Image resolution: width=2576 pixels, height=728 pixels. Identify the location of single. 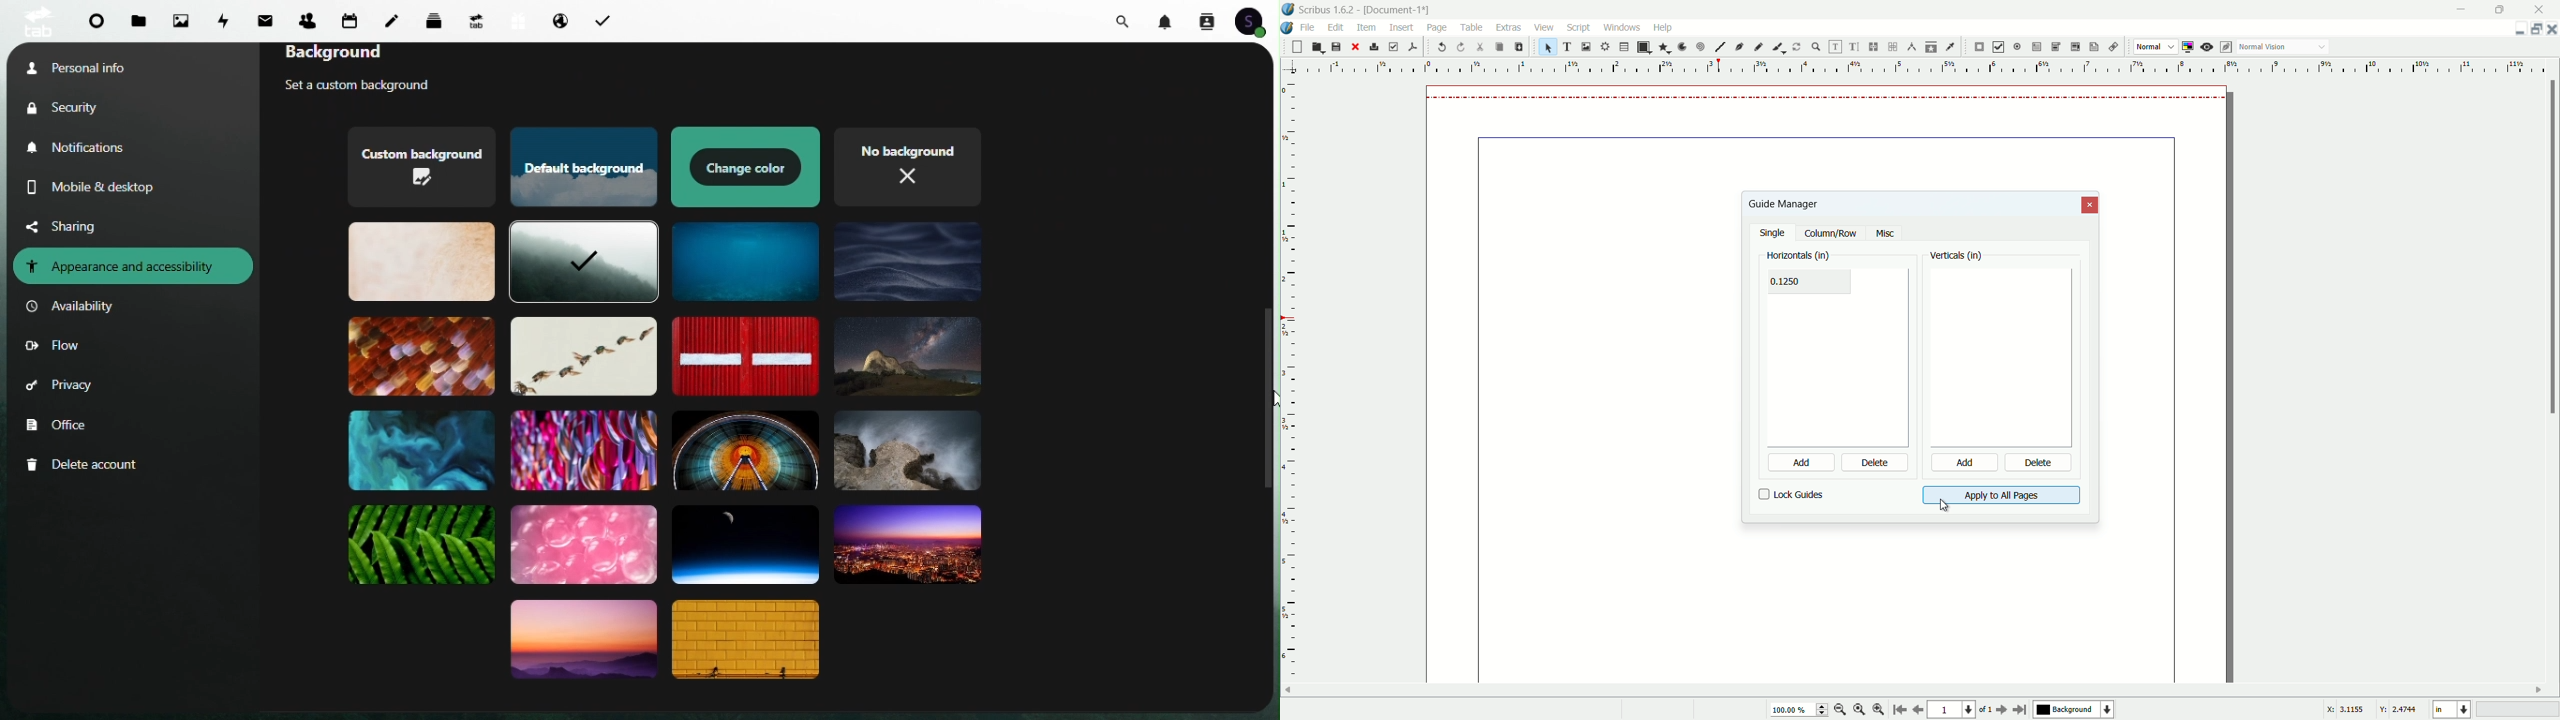
(1774, 234).